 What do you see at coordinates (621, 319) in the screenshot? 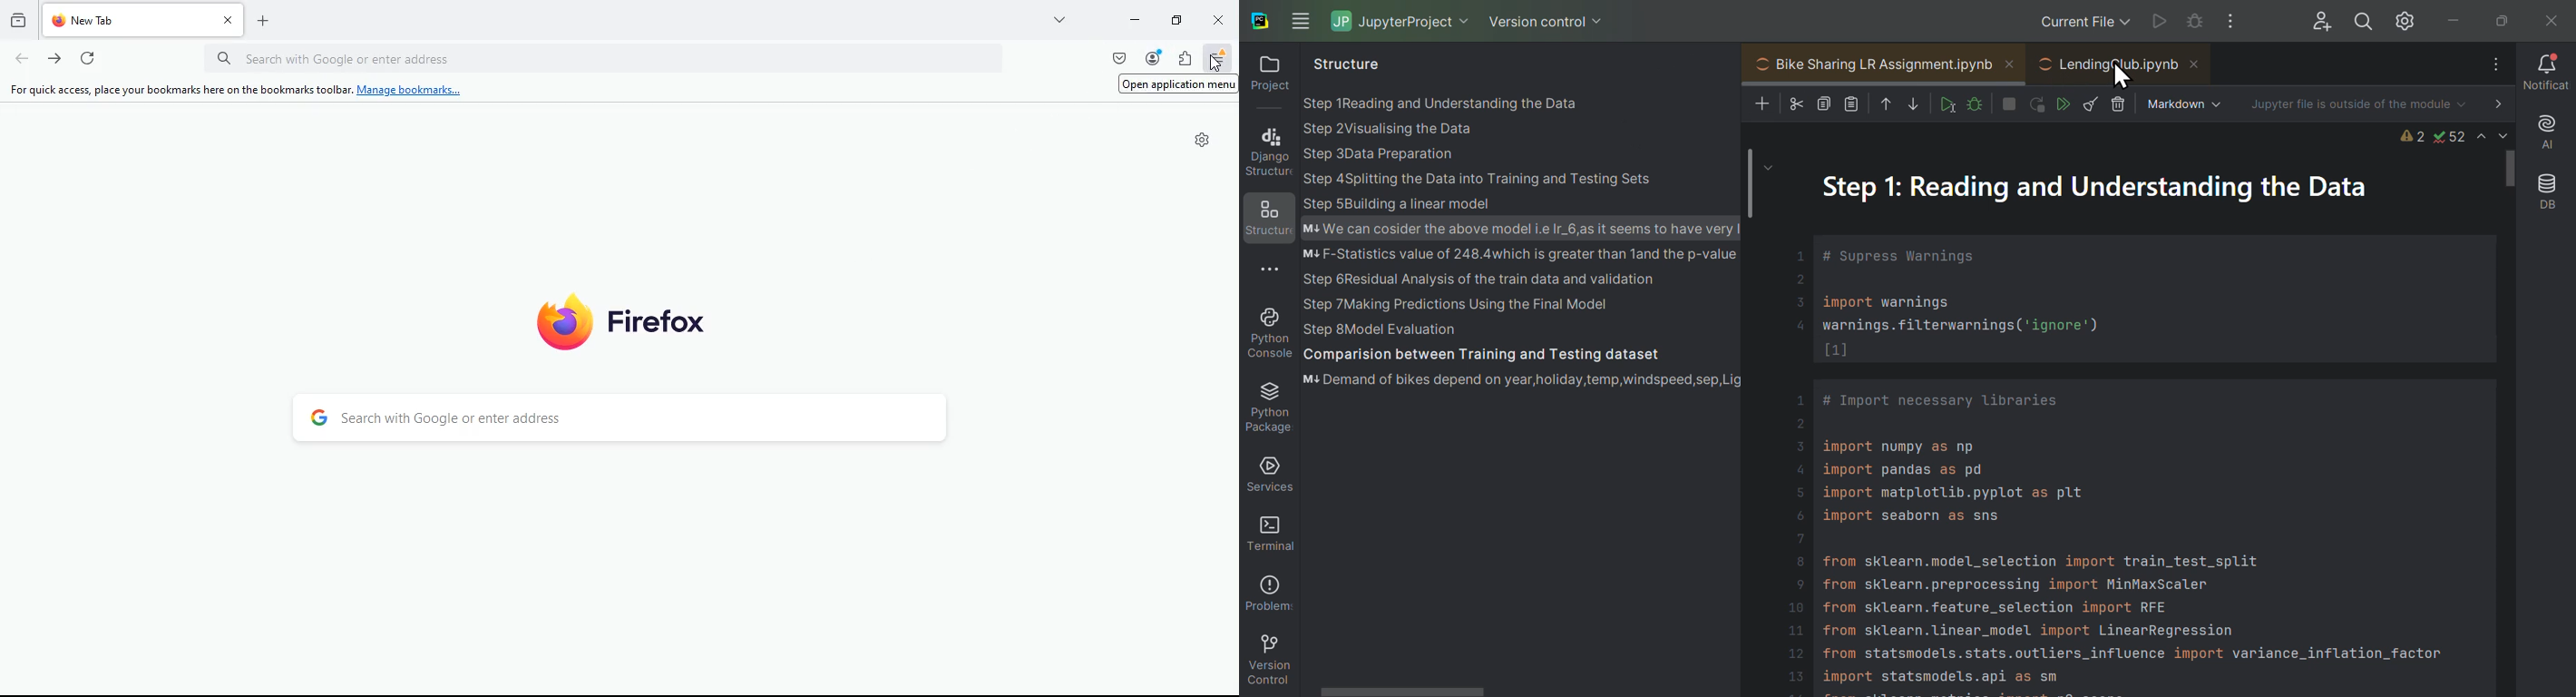
I see `firefox` at bounding box center [621, 319].